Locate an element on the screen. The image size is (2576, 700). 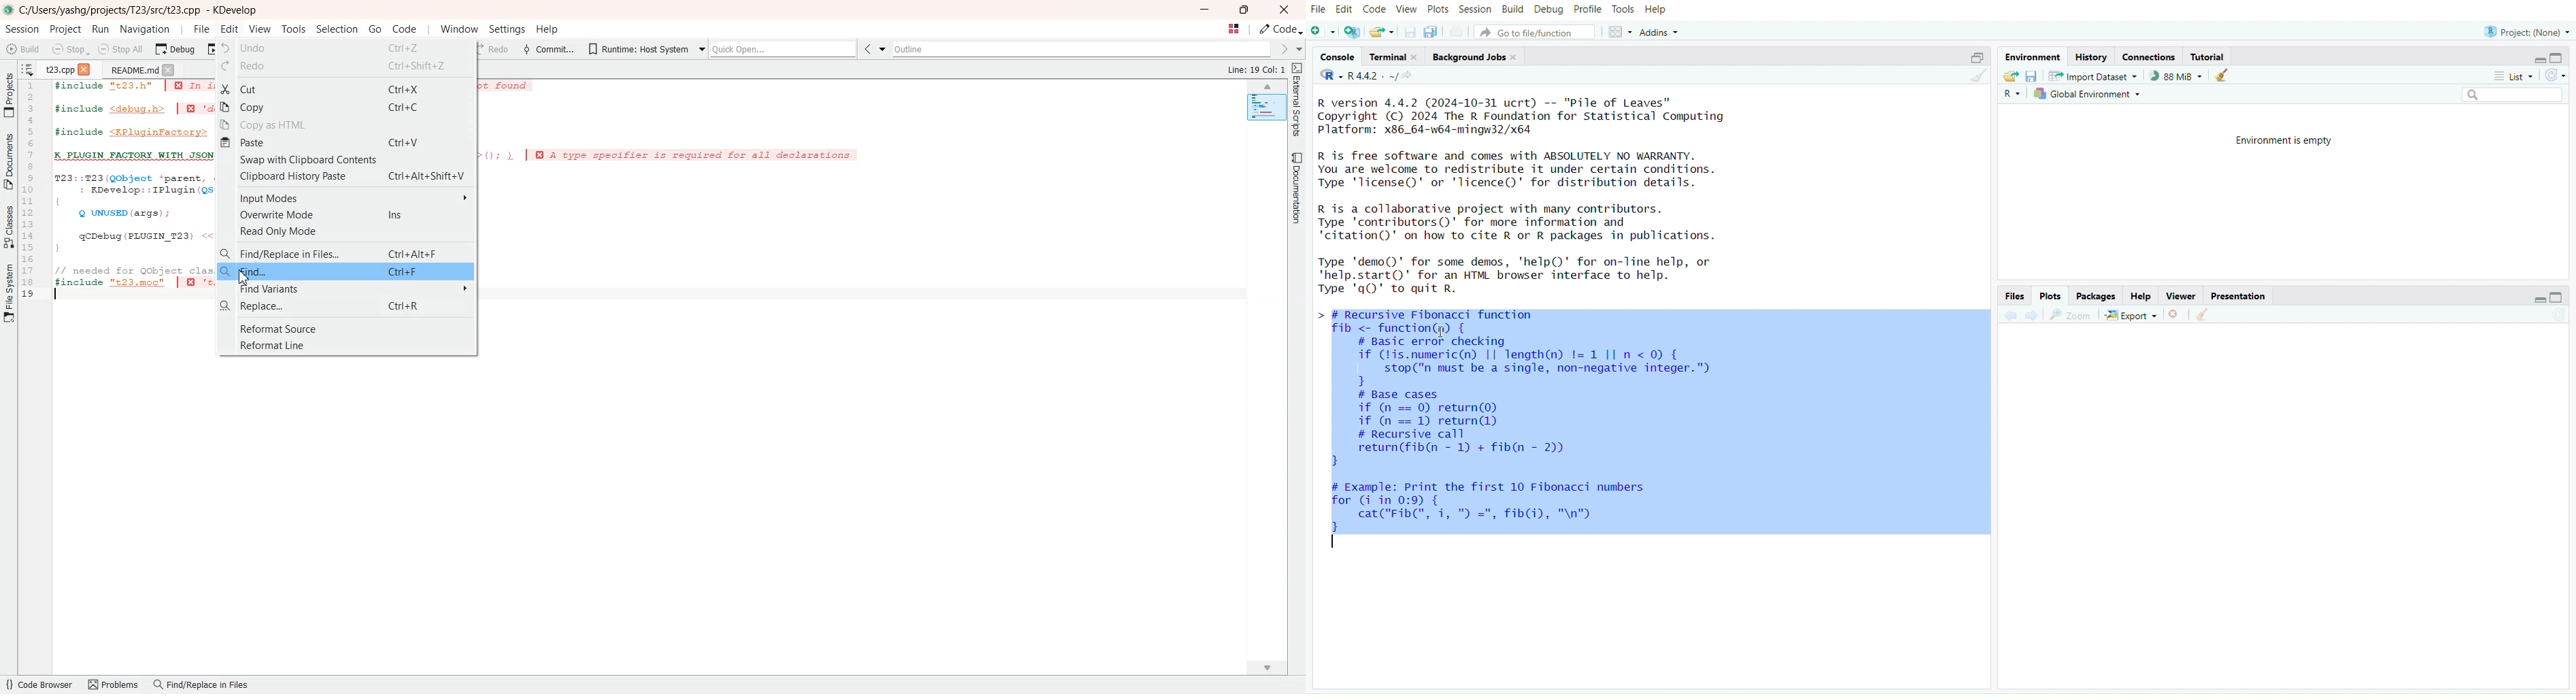
clear all objects is located at coordinates (2222, 76).